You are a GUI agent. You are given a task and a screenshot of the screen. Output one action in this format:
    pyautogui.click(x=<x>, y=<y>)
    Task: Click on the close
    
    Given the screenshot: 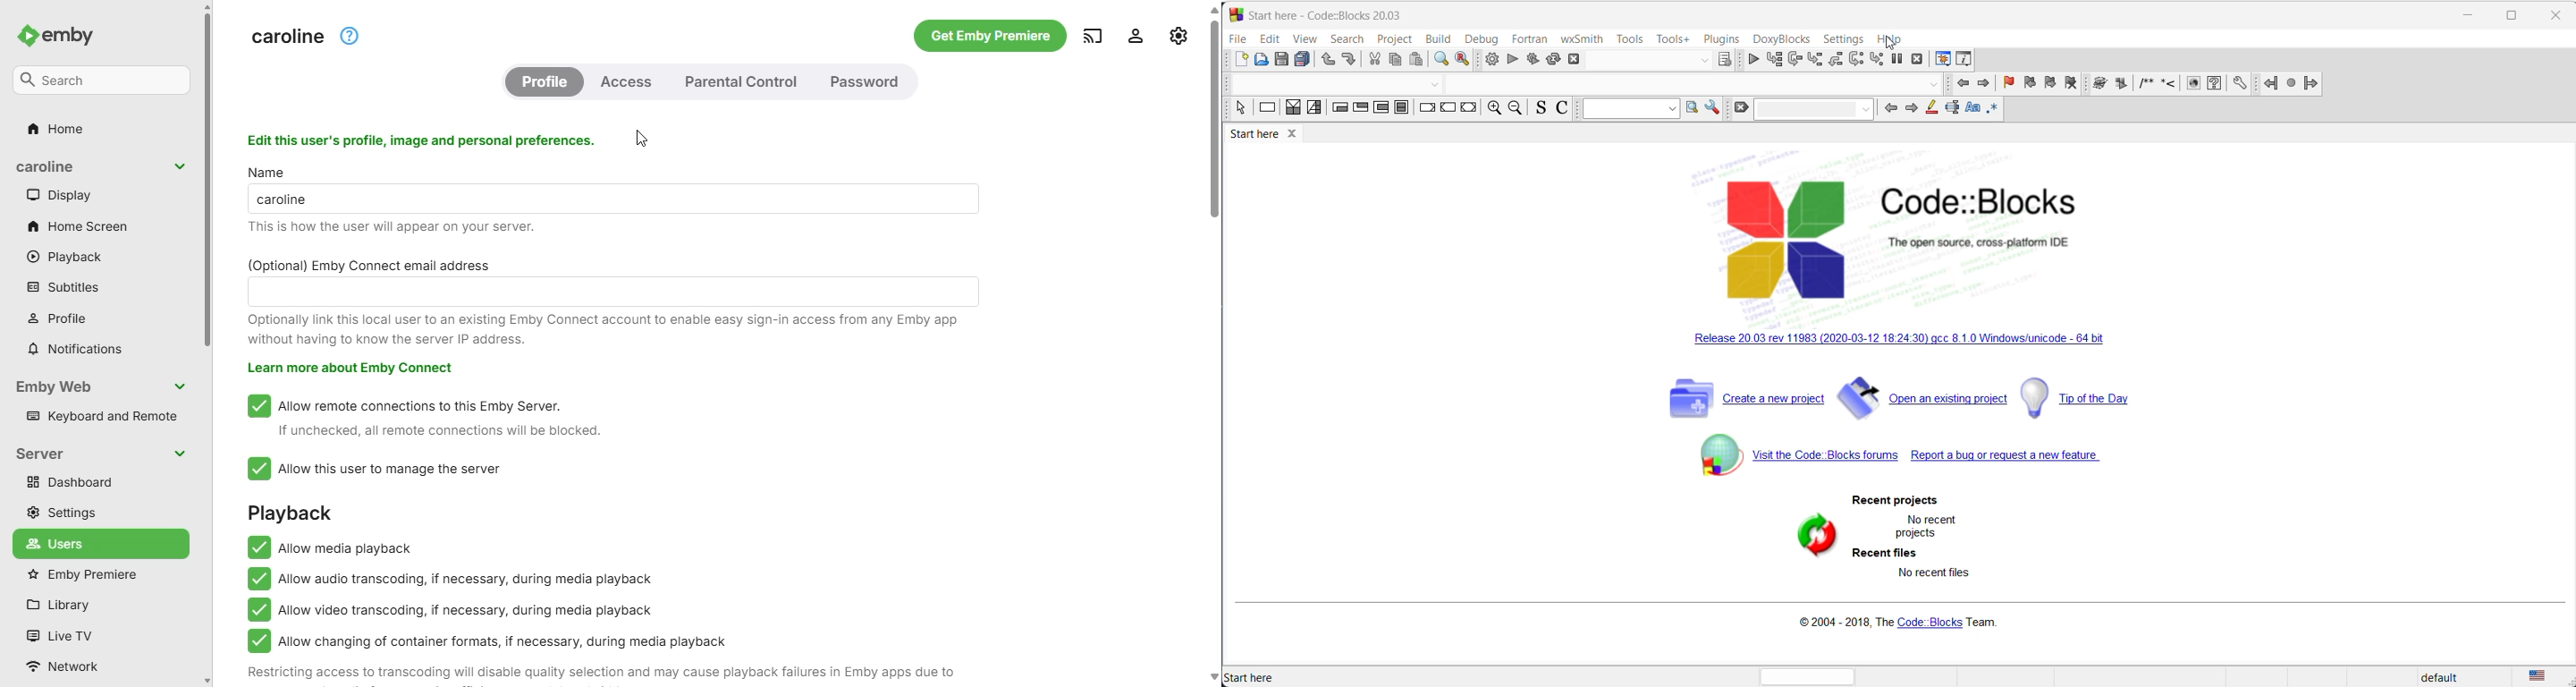 What is the action you would take?
    pyautogui.click(x=2553, y=16)
    